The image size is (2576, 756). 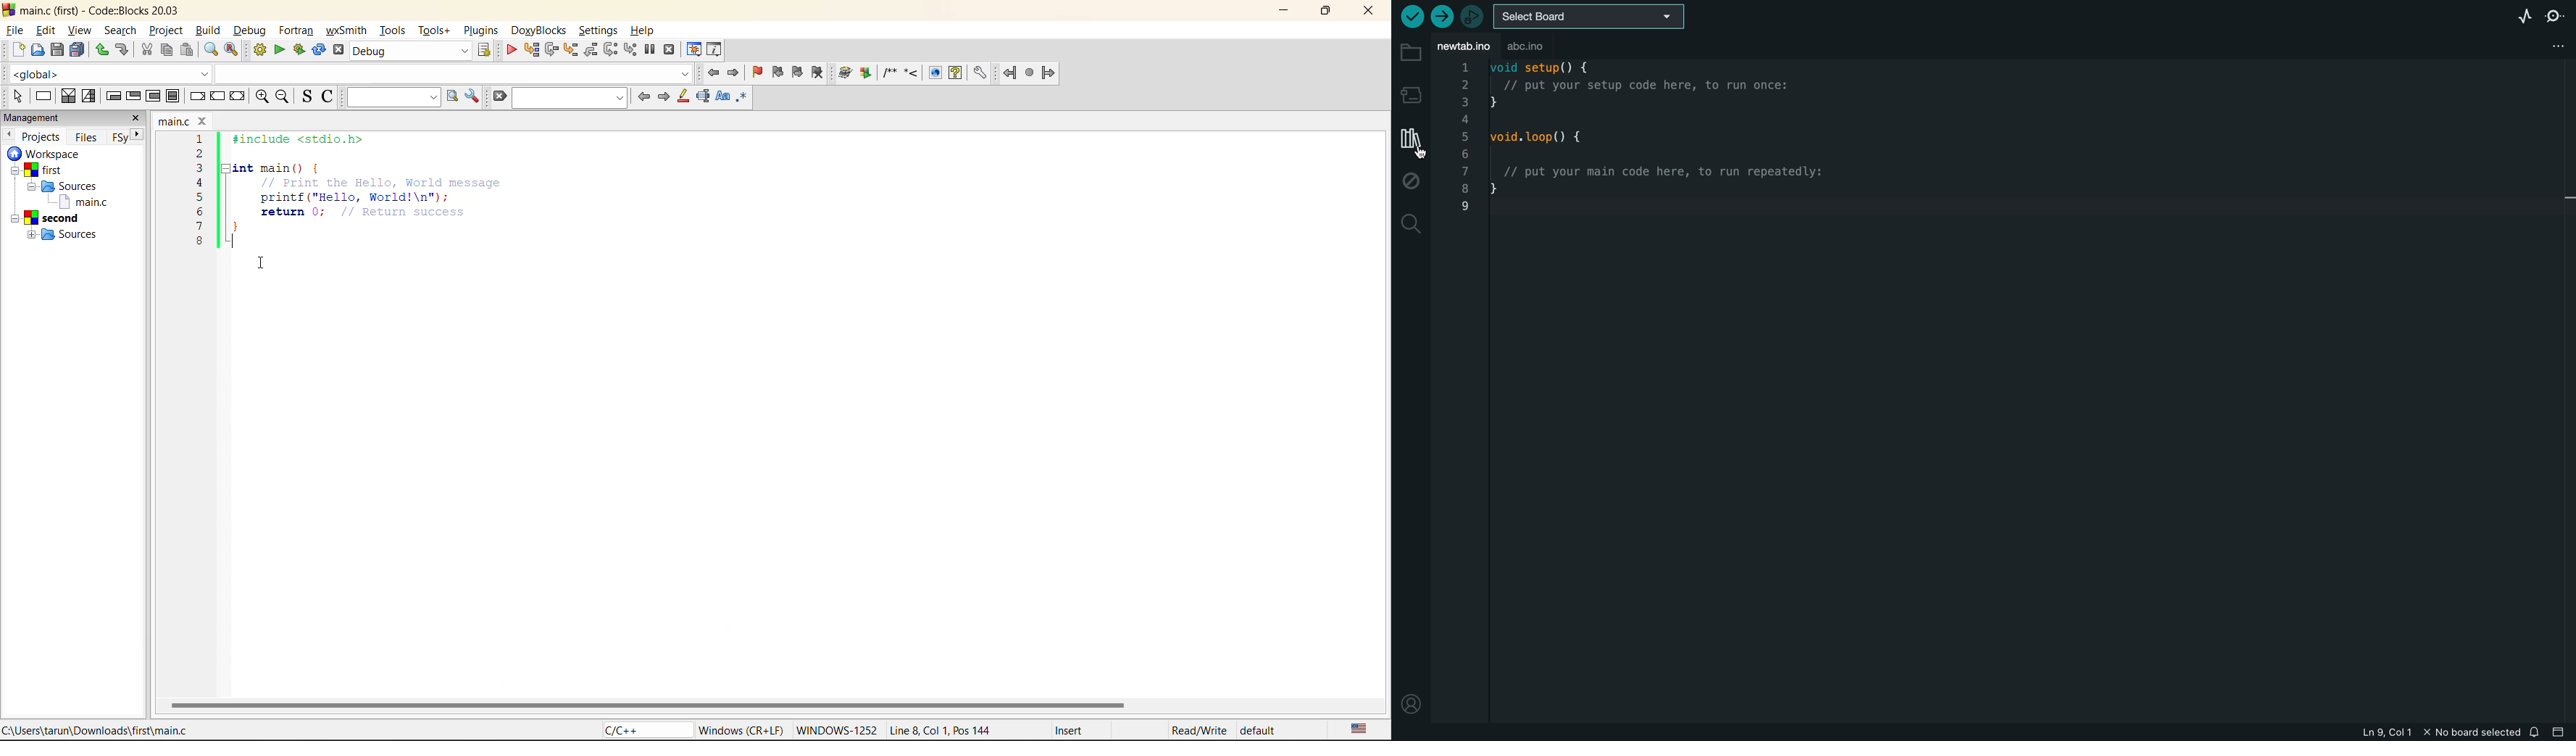 What do you see at coordinates (9, 133) in the screenshot?
I see `previous` at bounding box center [9, 133].